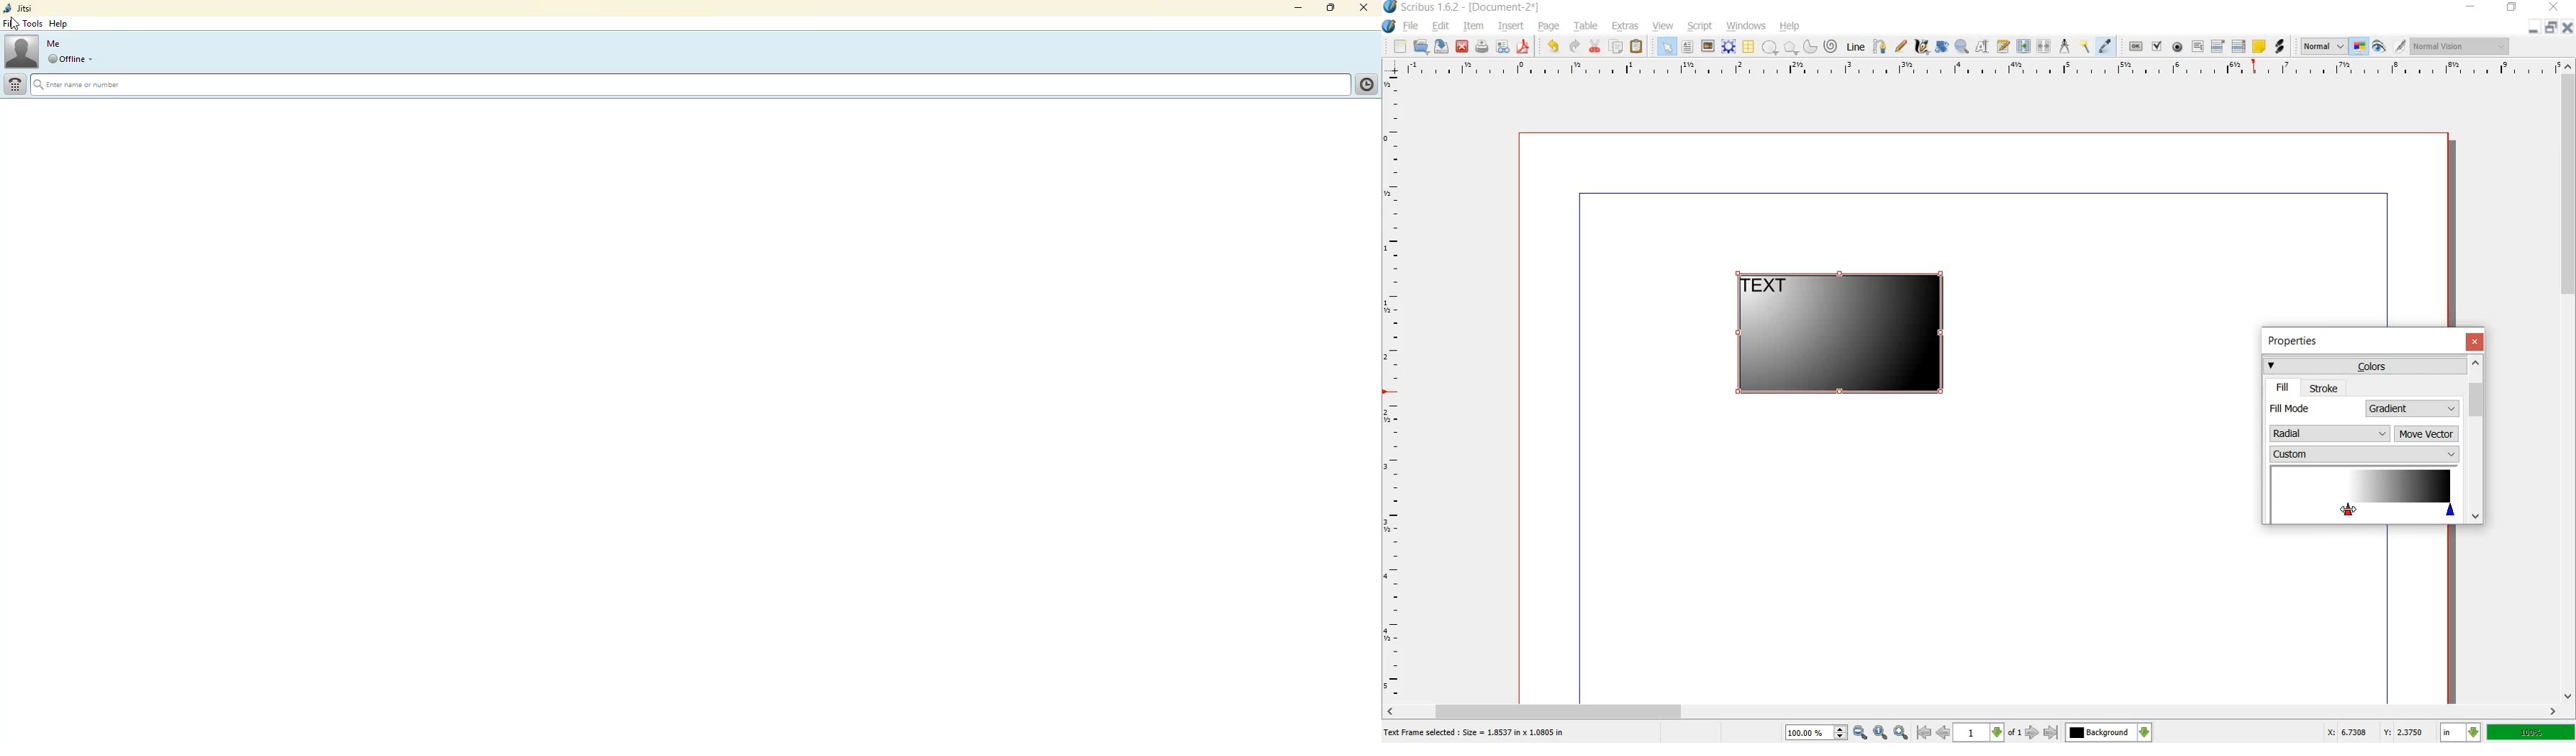 The height and width of the screenshot is (756, 2576). Describe the element at coordinates (2136, 45) in the screenshot. I see `pdf push button` at that location.